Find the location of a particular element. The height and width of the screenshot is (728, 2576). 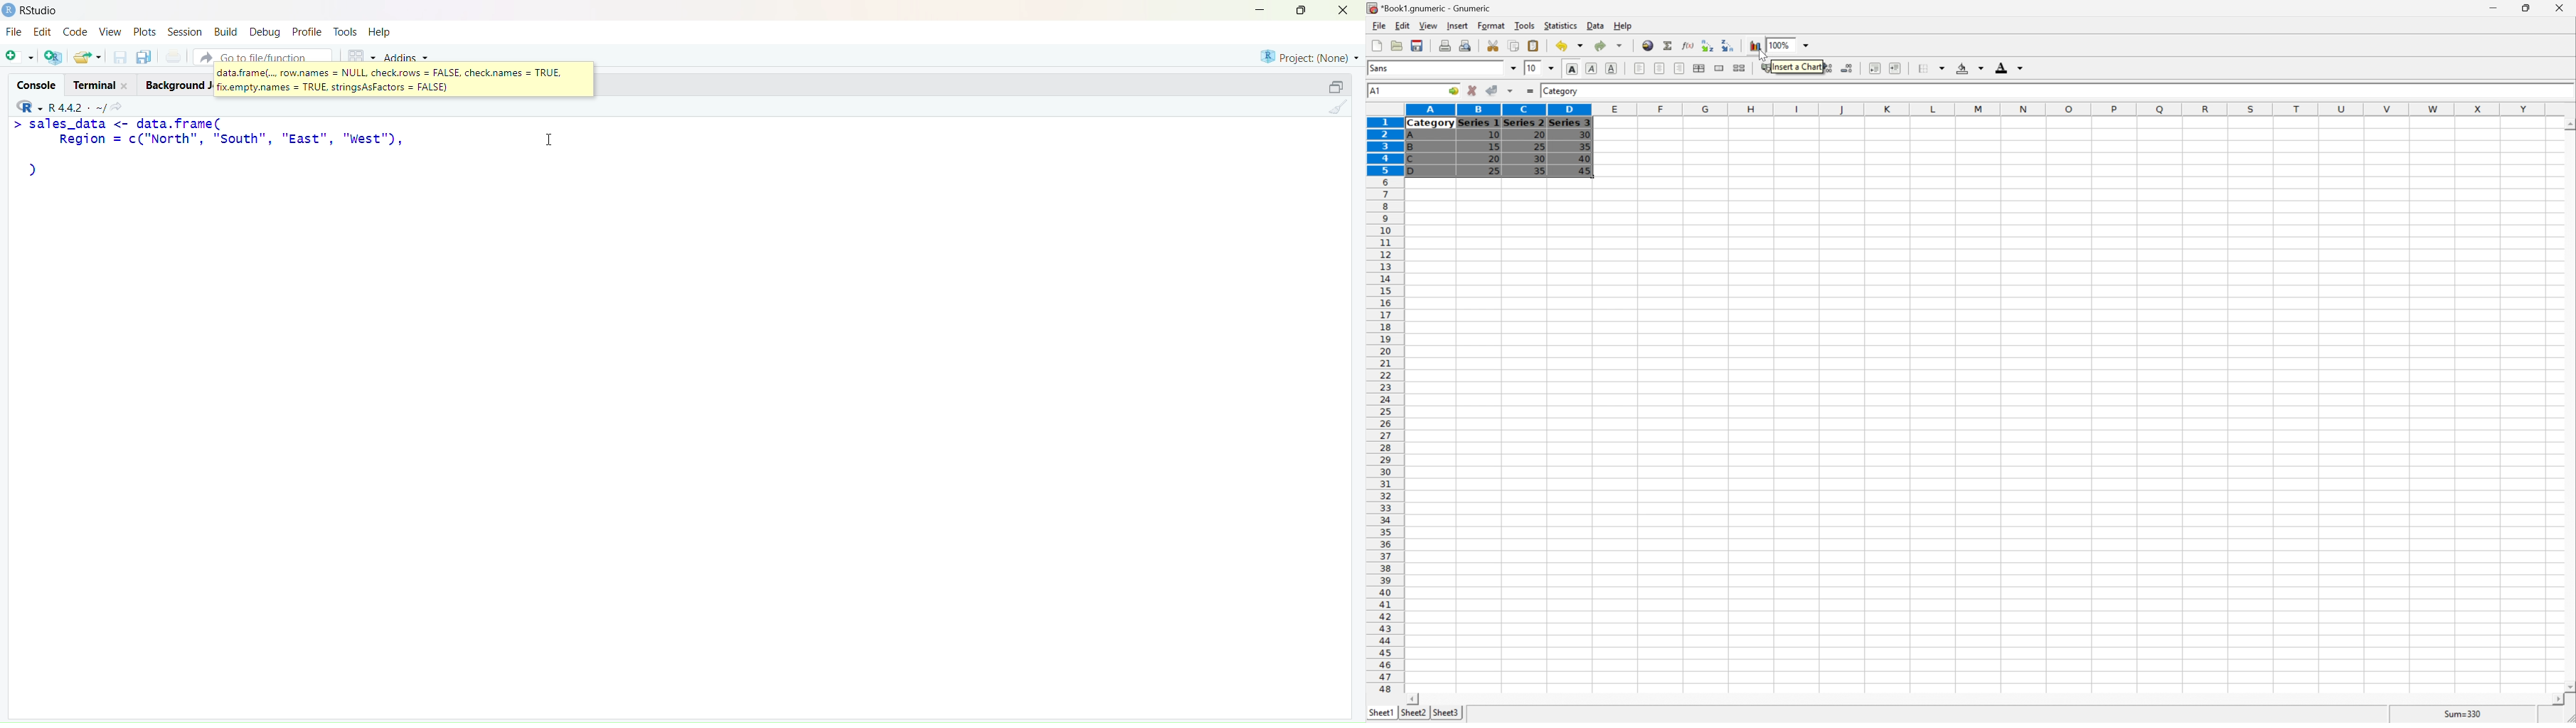

Paste clipboard is located at coordinates (1533, 44).